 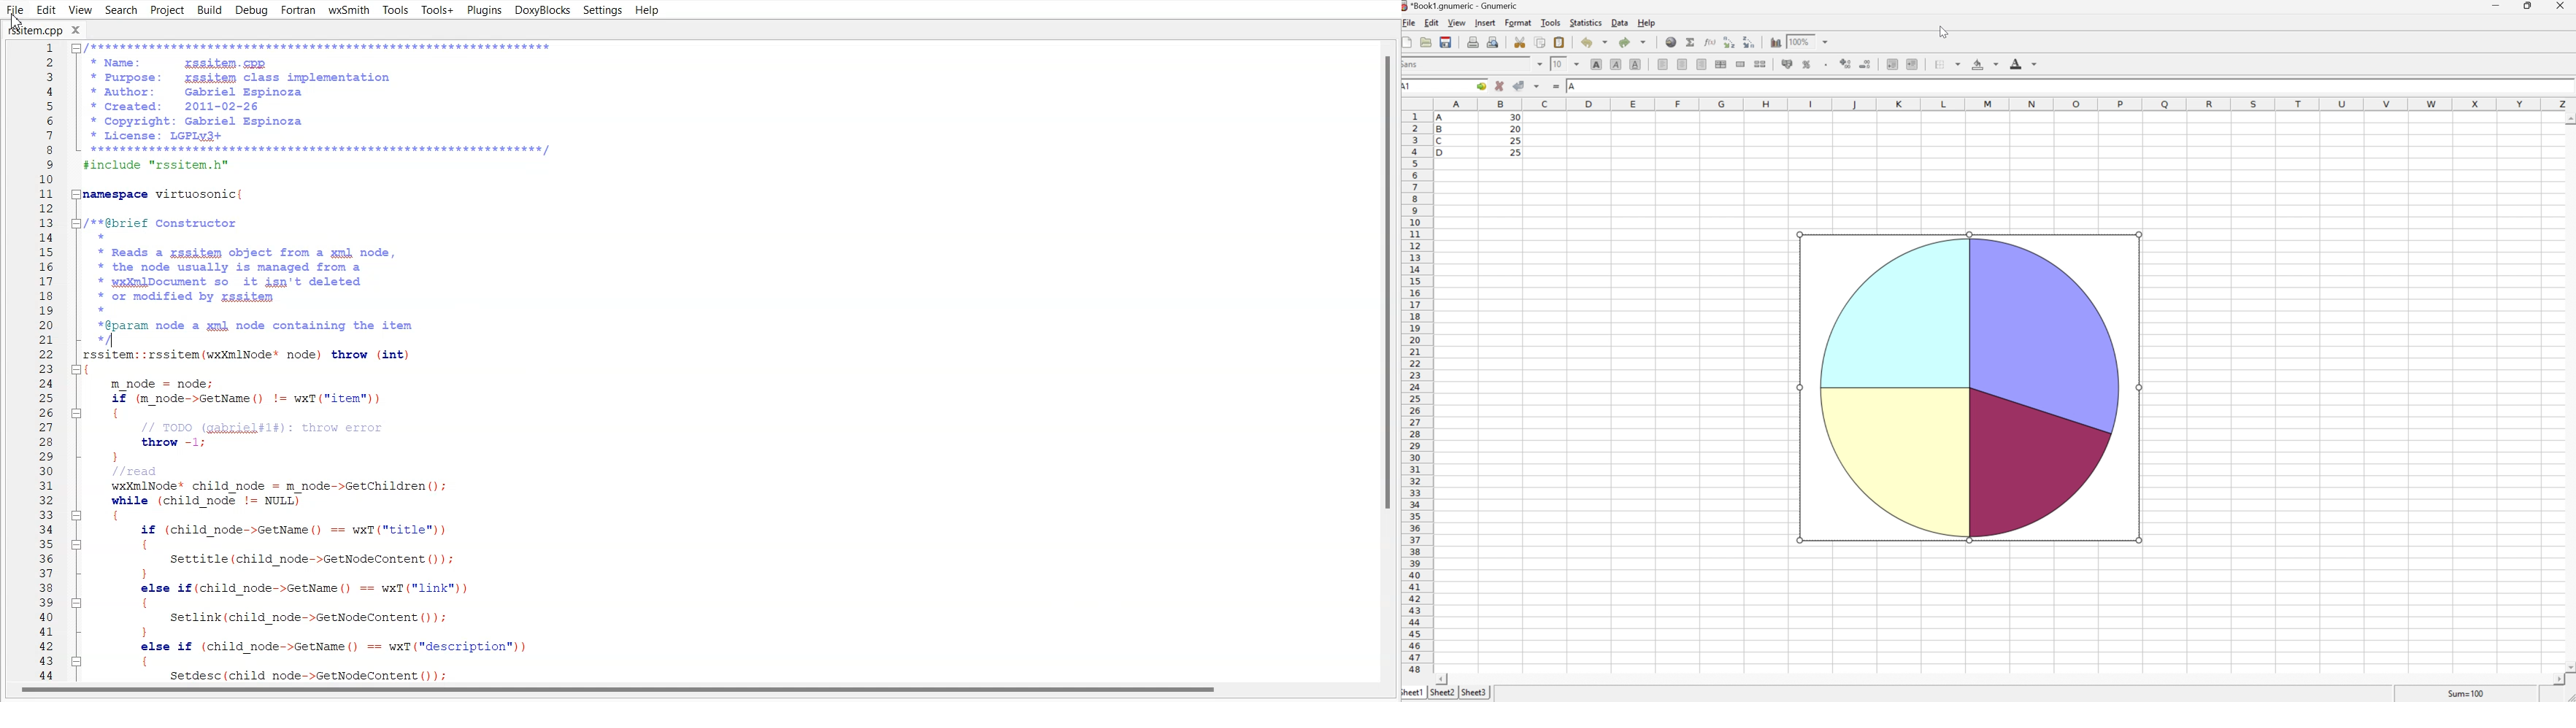 I want to click on Go to, so click(x=1481, y=85).